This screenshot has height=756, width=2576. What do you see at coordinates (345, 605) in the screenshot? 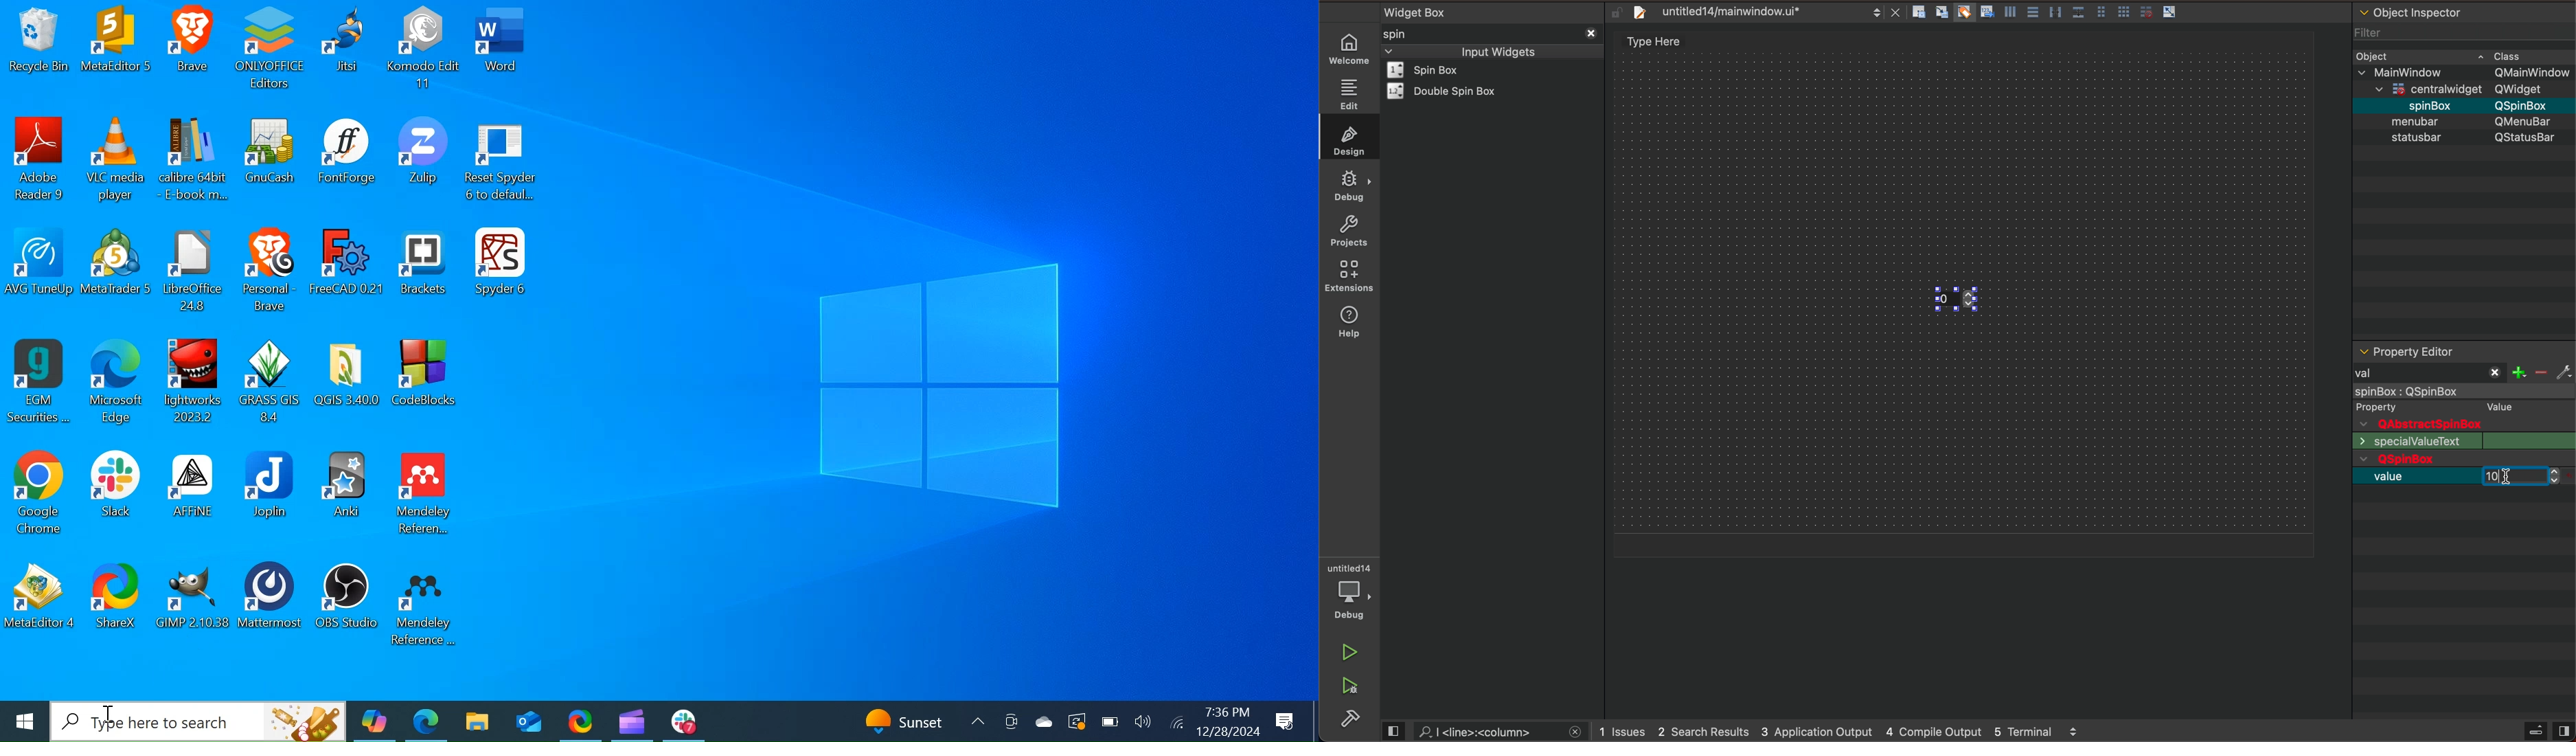
I see `OBS Studios` at bounding box center [345, 605].